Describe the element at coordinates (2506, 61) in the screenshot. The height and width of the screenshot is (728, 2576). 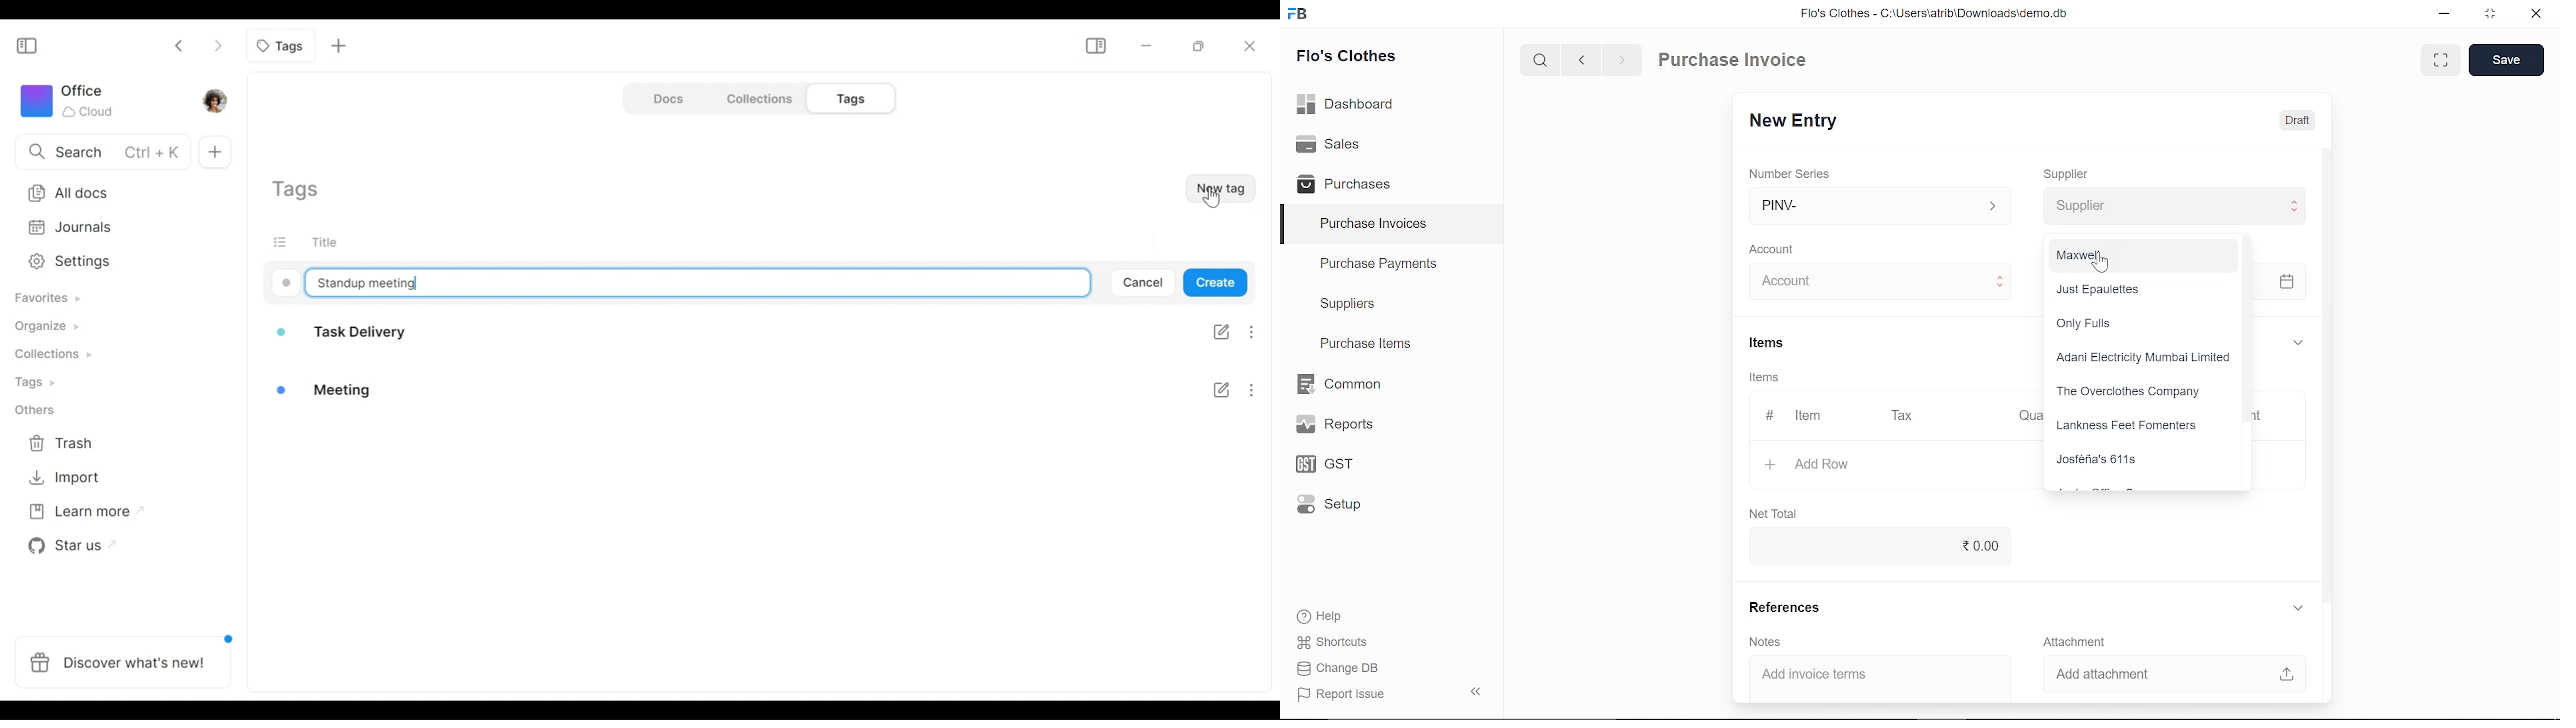
I see `save` at that location.